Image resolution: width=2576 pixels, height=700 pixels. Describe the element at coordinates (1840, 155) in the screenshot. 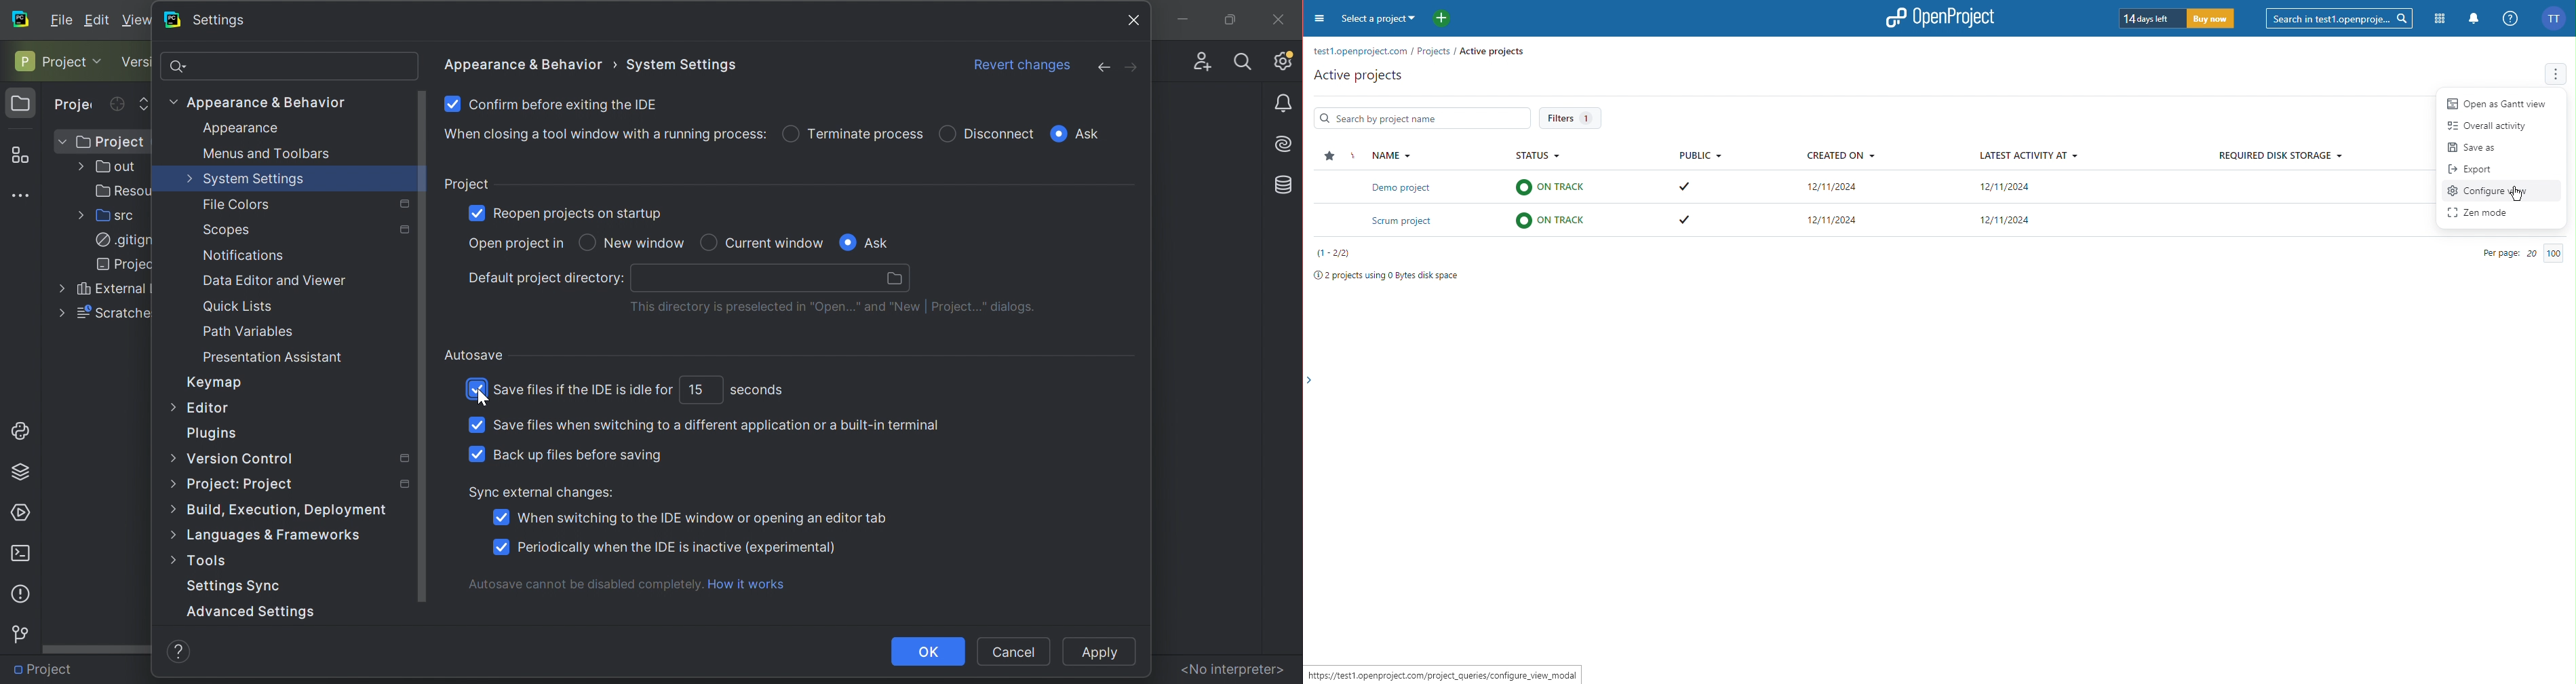

I see `Created On` at that location.